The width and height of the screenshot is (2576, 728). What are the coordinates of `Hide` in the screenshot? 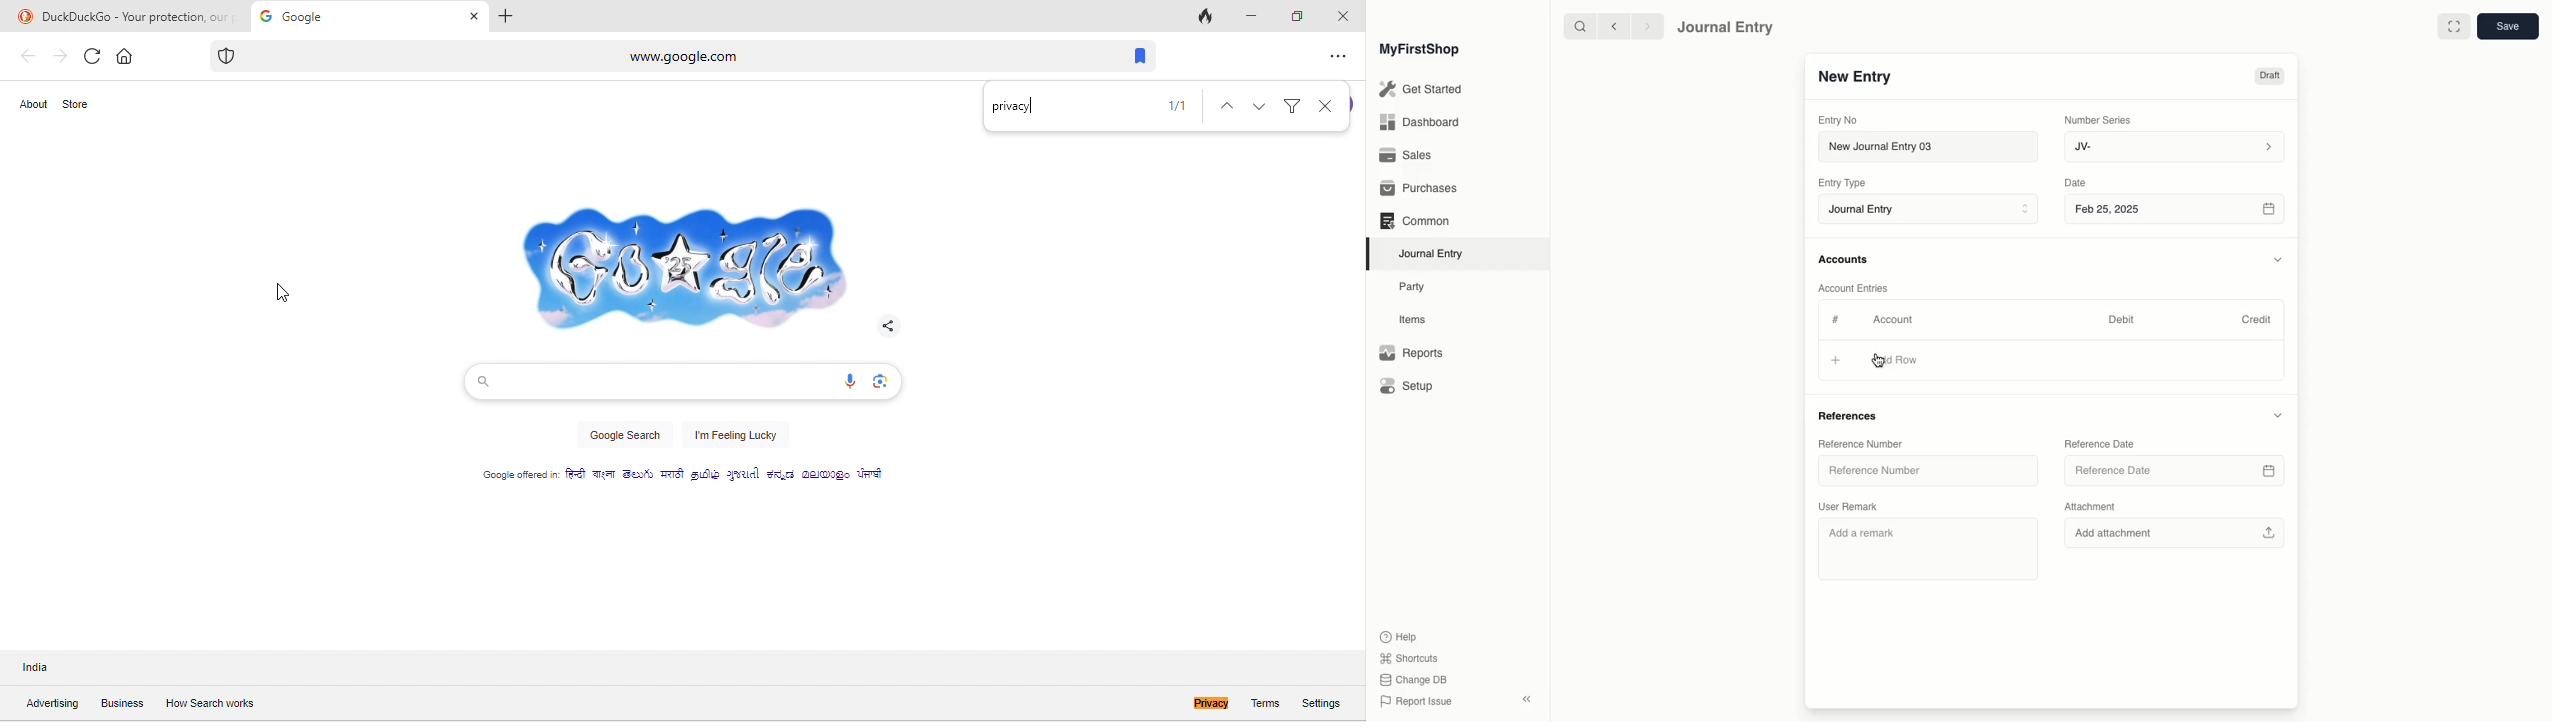 It's located at (2277, 260).